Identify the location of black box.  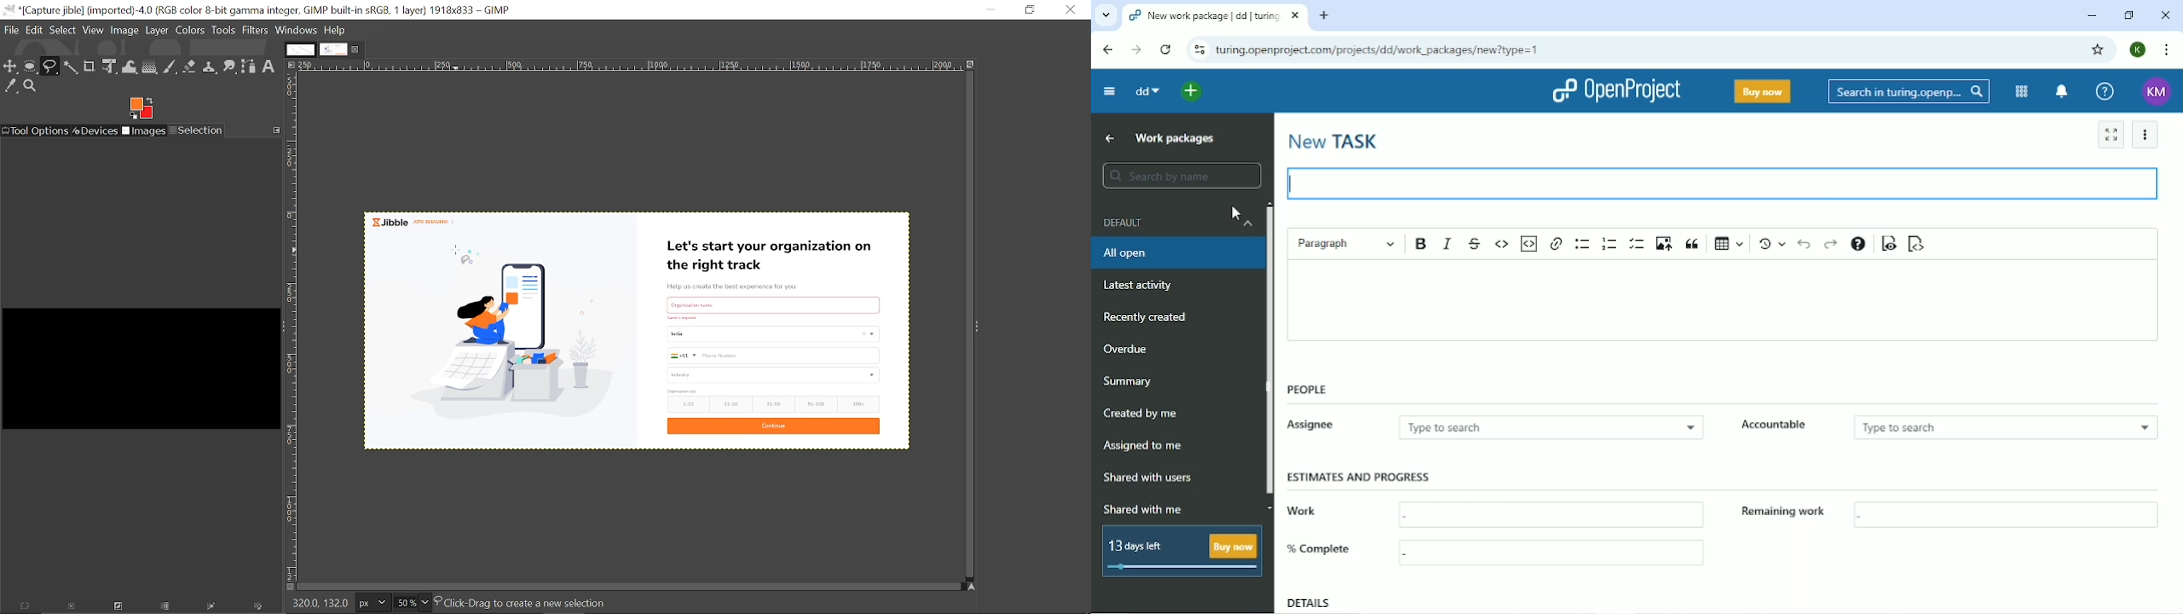
(139, 362).